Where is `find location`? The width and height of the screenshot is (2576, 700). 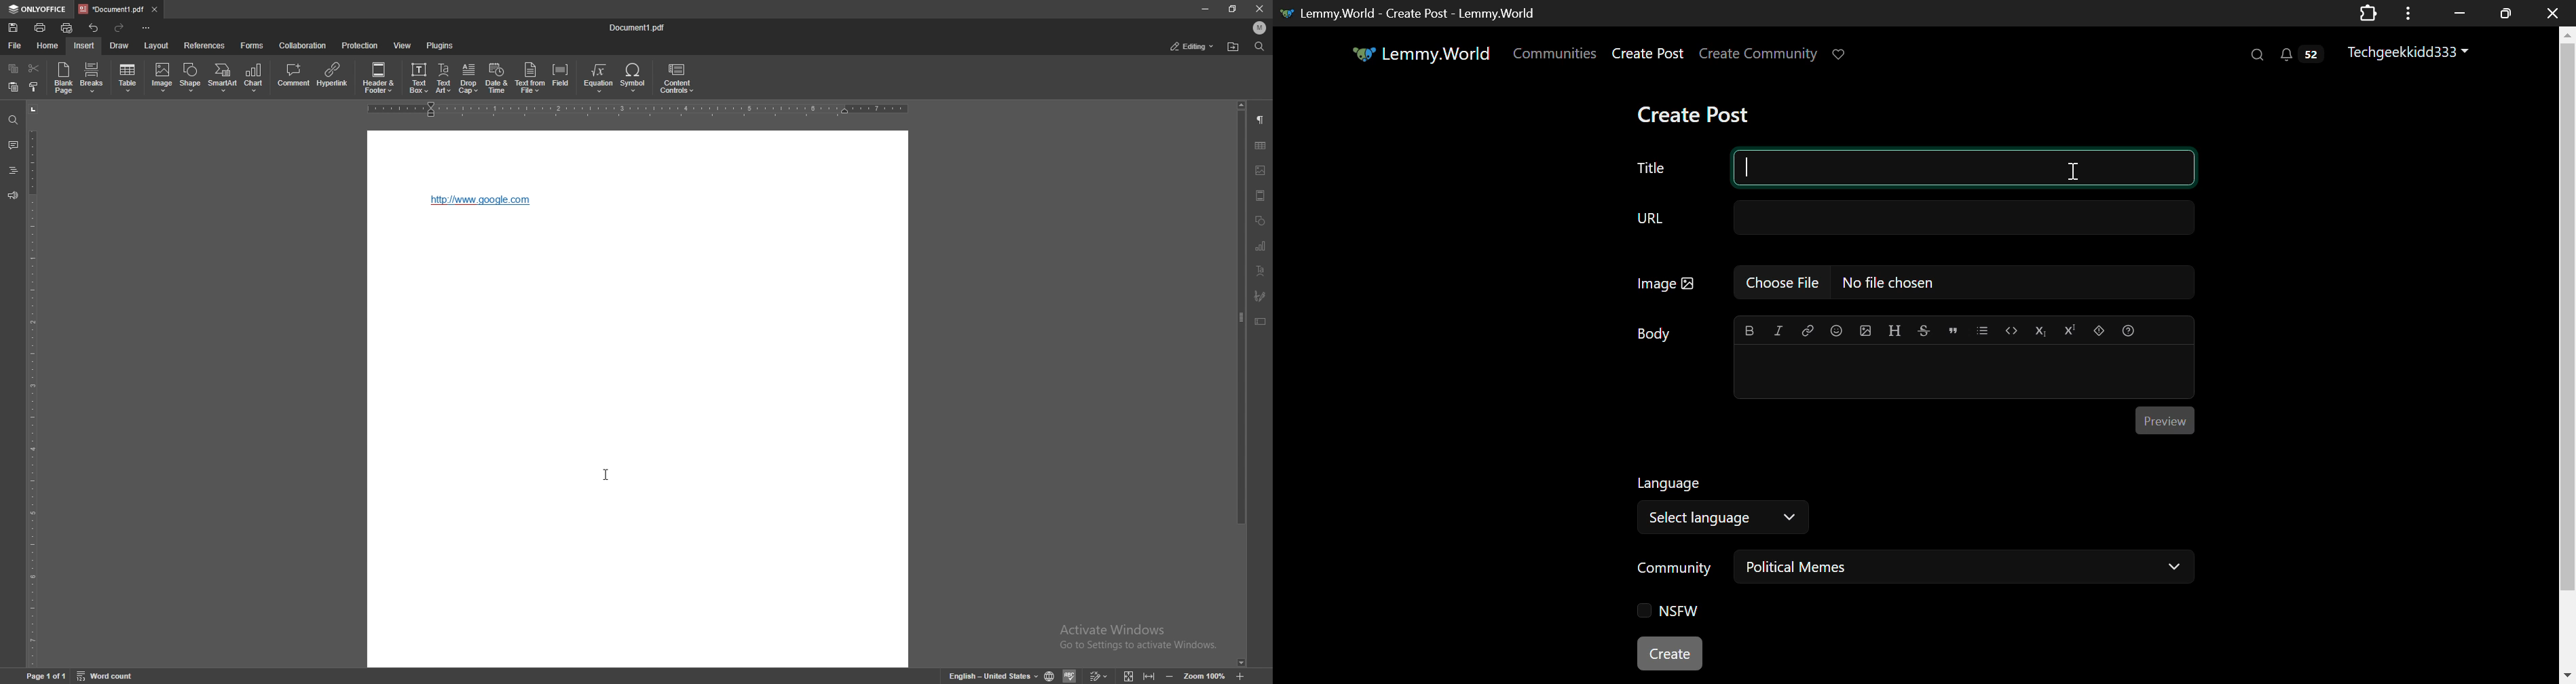
find location is located at coordinates (1233, 47).